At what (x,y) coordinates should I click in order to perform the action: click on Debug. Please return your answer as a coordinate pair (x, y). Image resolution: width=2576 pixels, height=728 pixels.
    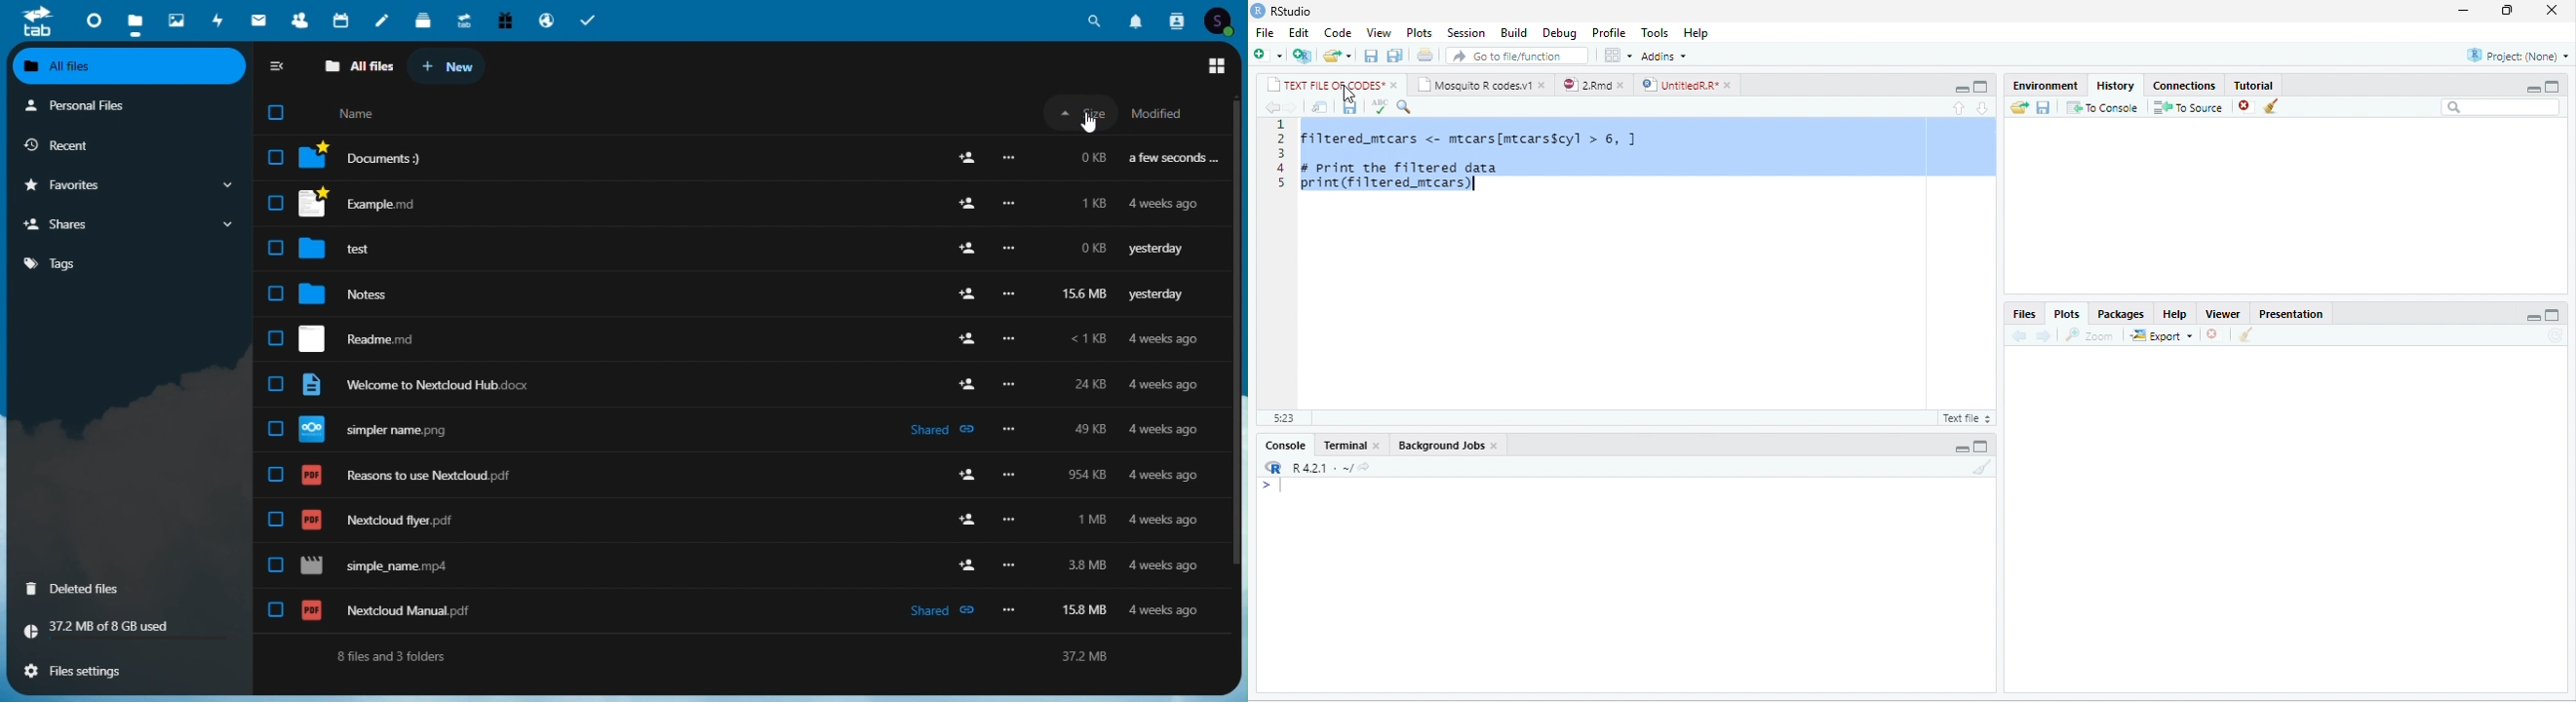
    Looking at the image, I should click on (1559, 34).